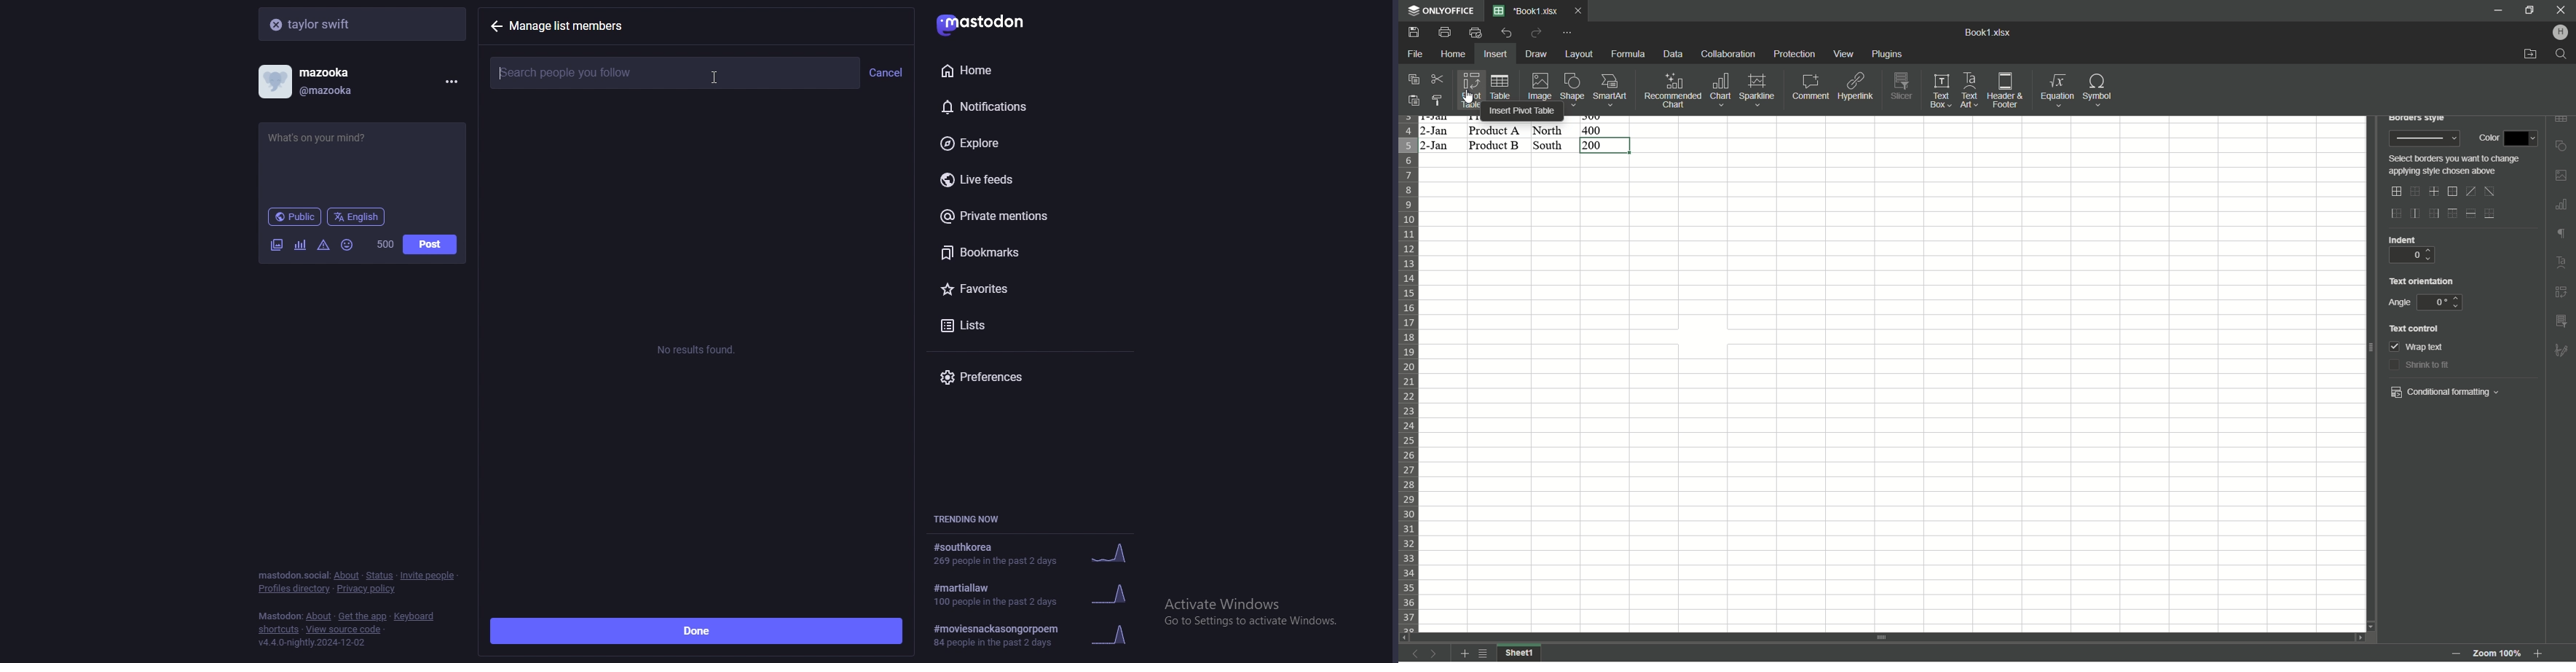 The width and height of the screenshot is (2576, 672). I want to click on scroll left, so click(1406, 637).